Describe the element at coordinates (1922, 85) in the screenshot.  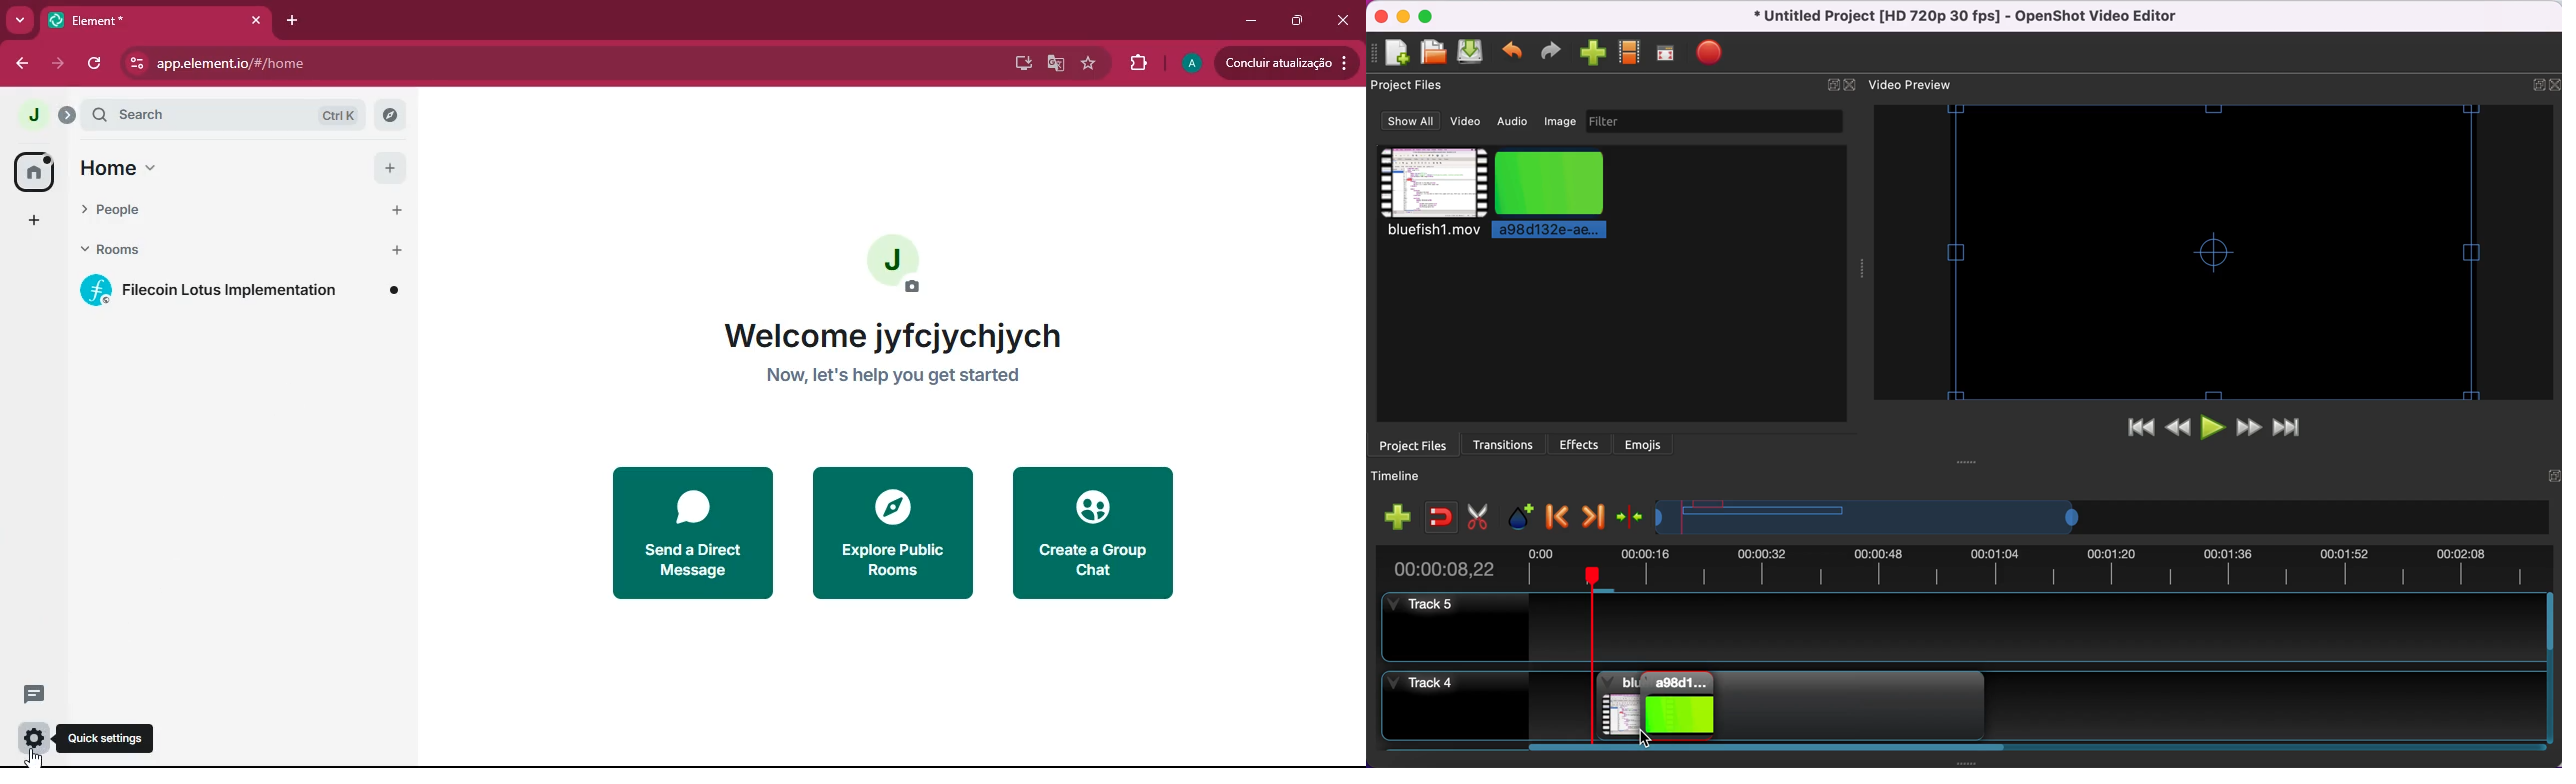
I see `video preview` at that location.